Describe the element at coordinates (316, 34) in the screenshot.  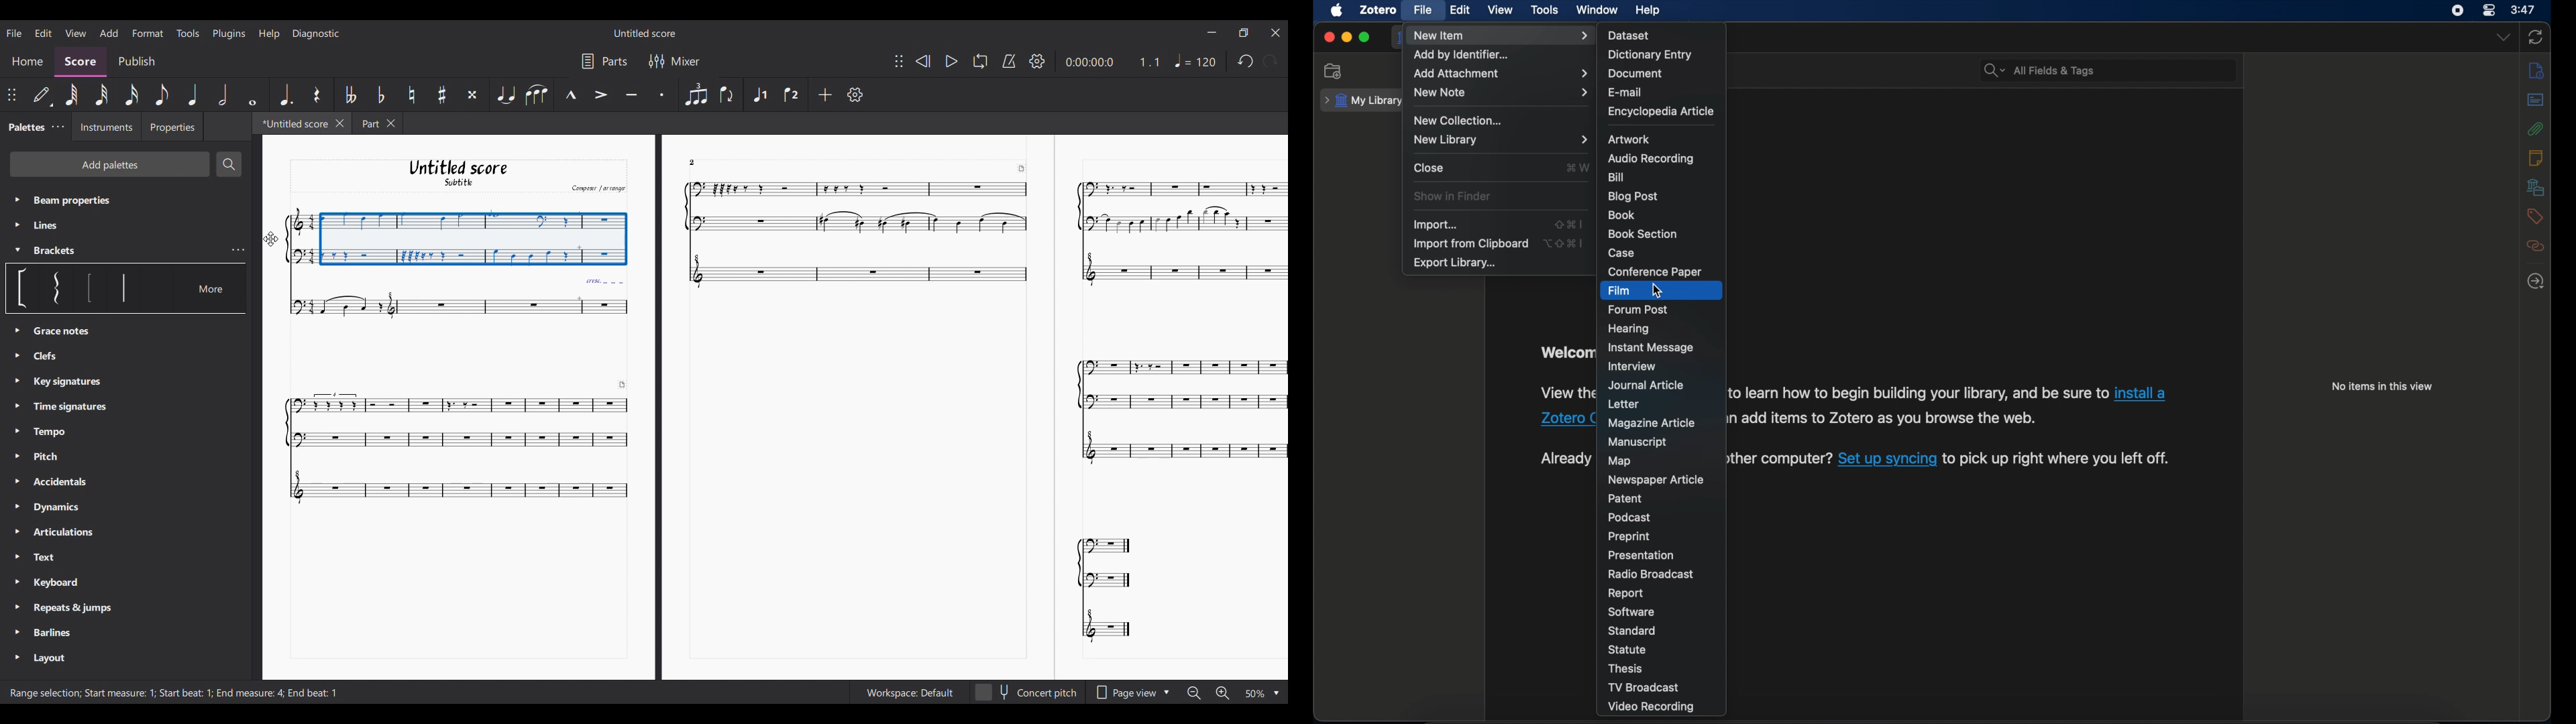
I see `Diagnostic` at that location.